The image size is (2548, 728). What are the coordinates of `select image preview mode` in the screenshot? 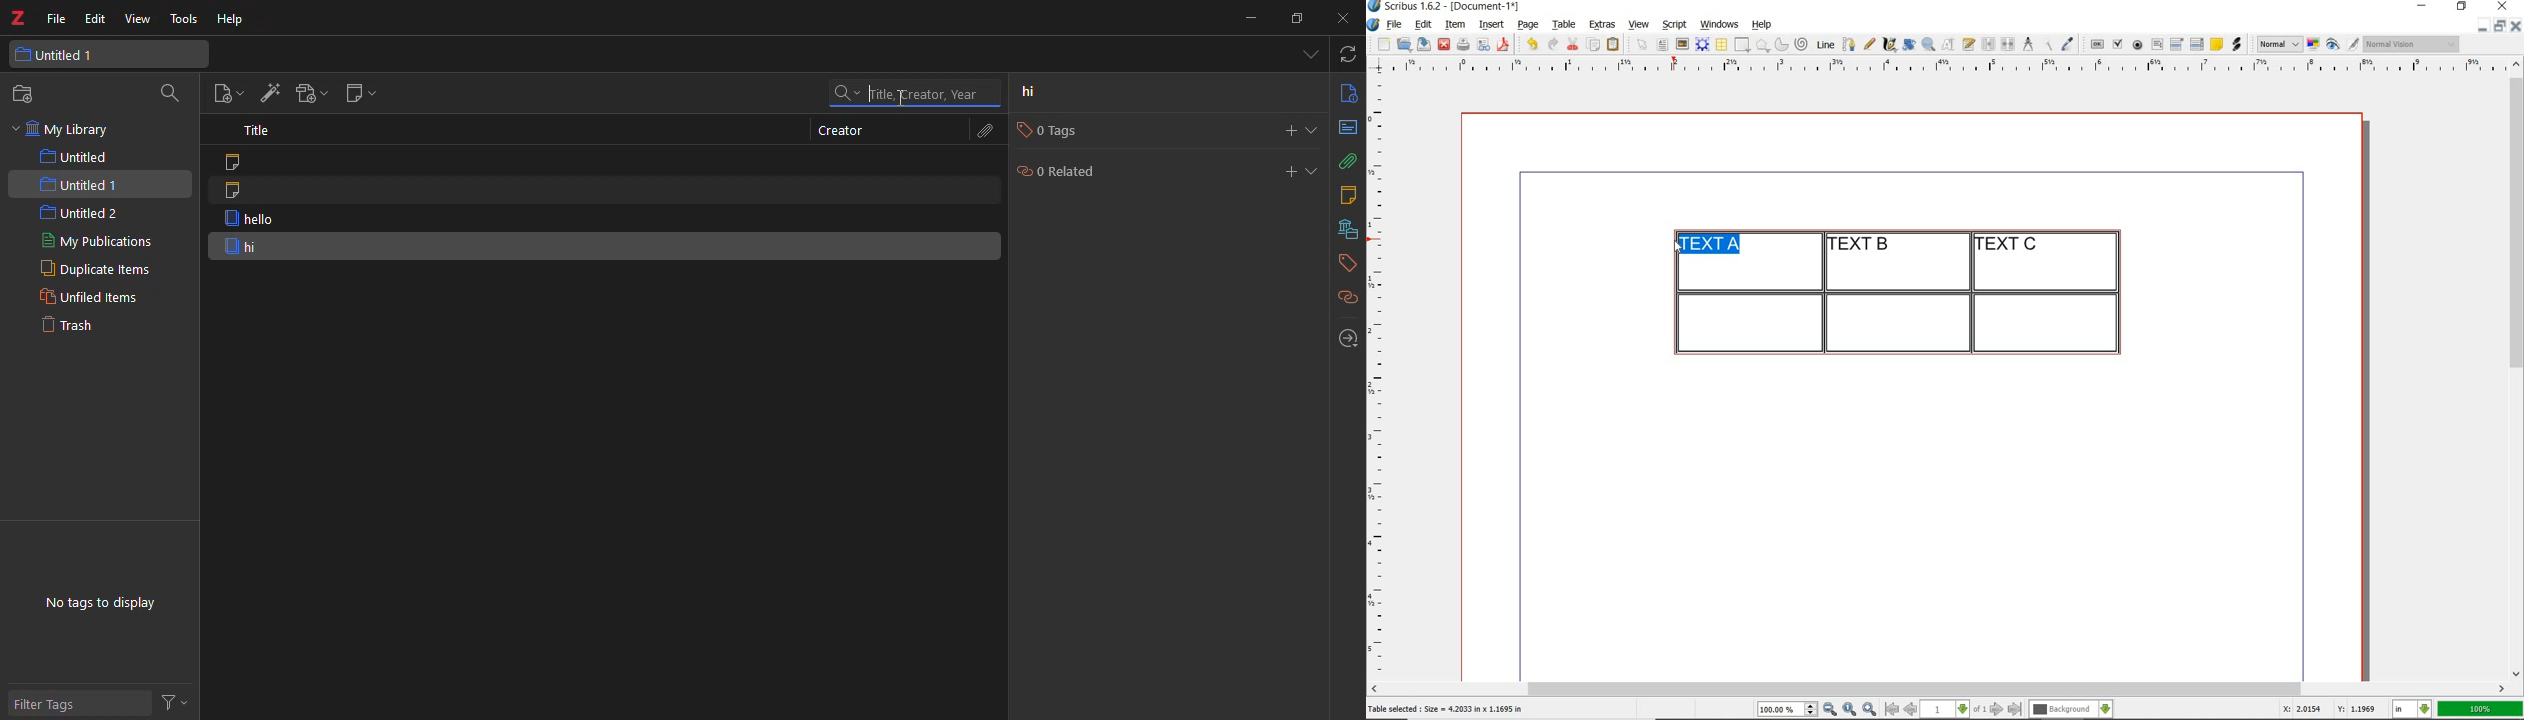 It's located at (2279, 45).